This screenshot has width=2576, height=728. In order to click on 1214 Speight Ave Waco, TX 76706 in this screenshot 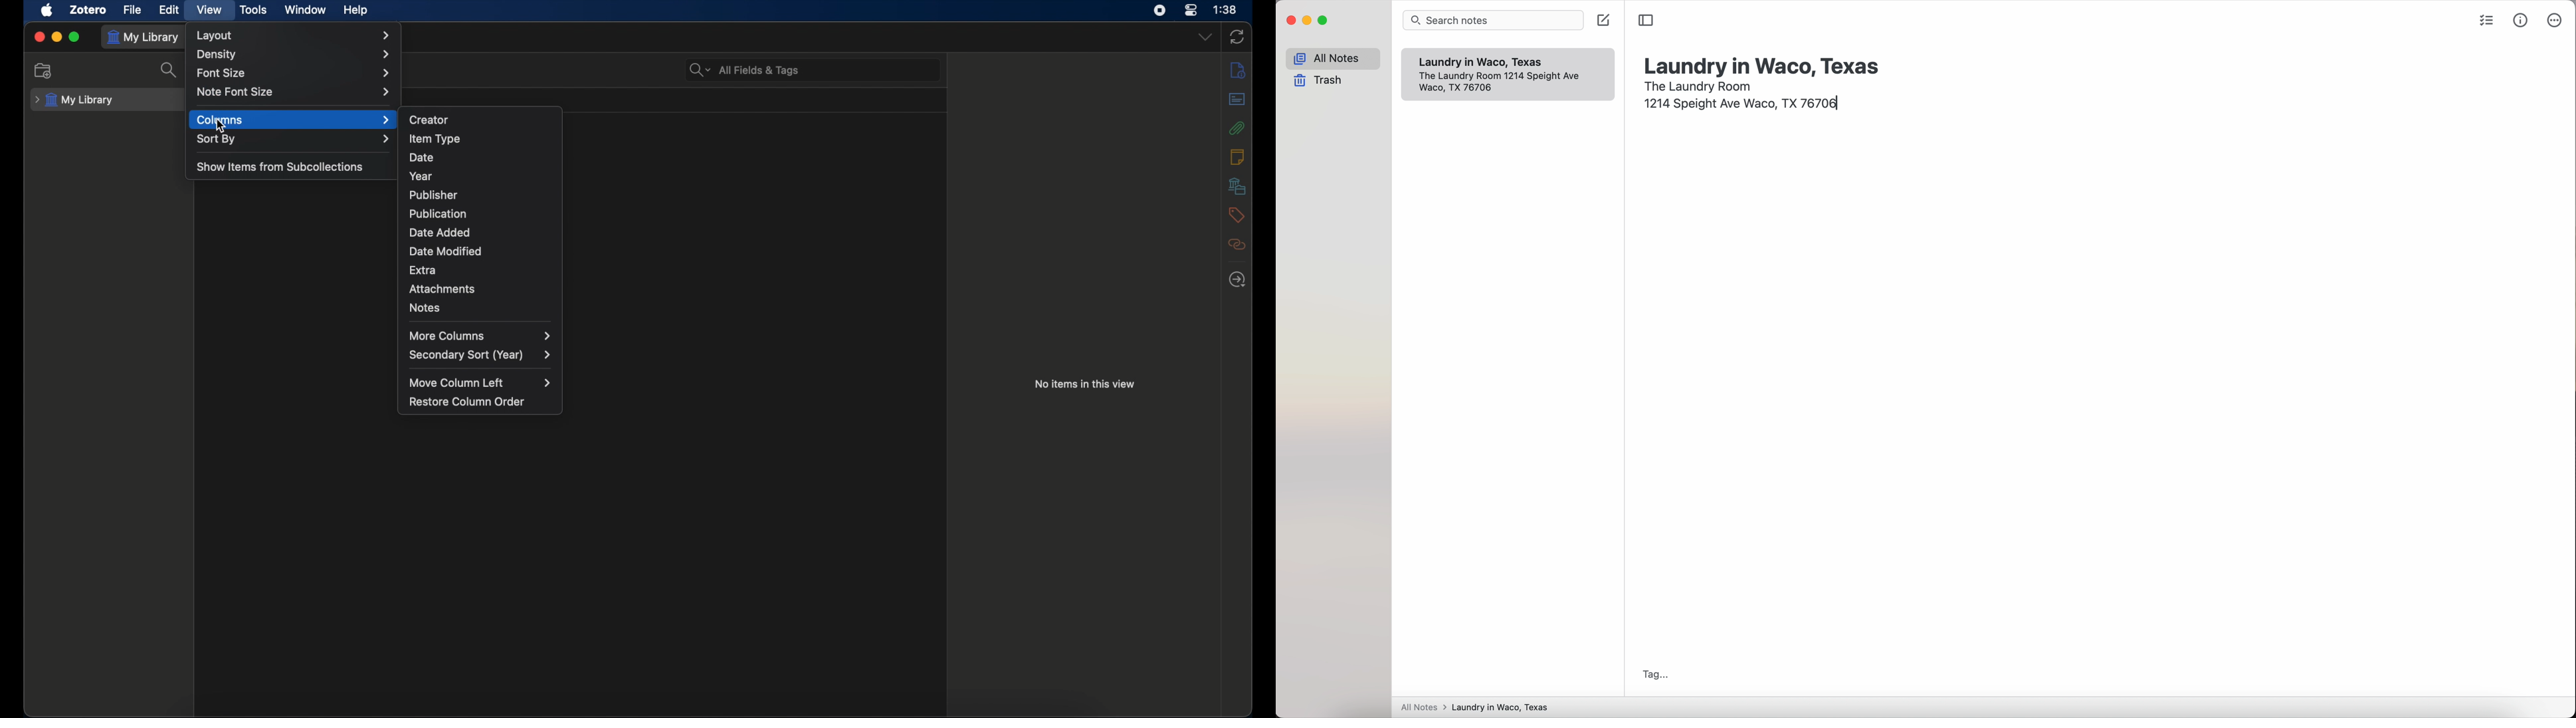, I will do `click(1503, 84)`.